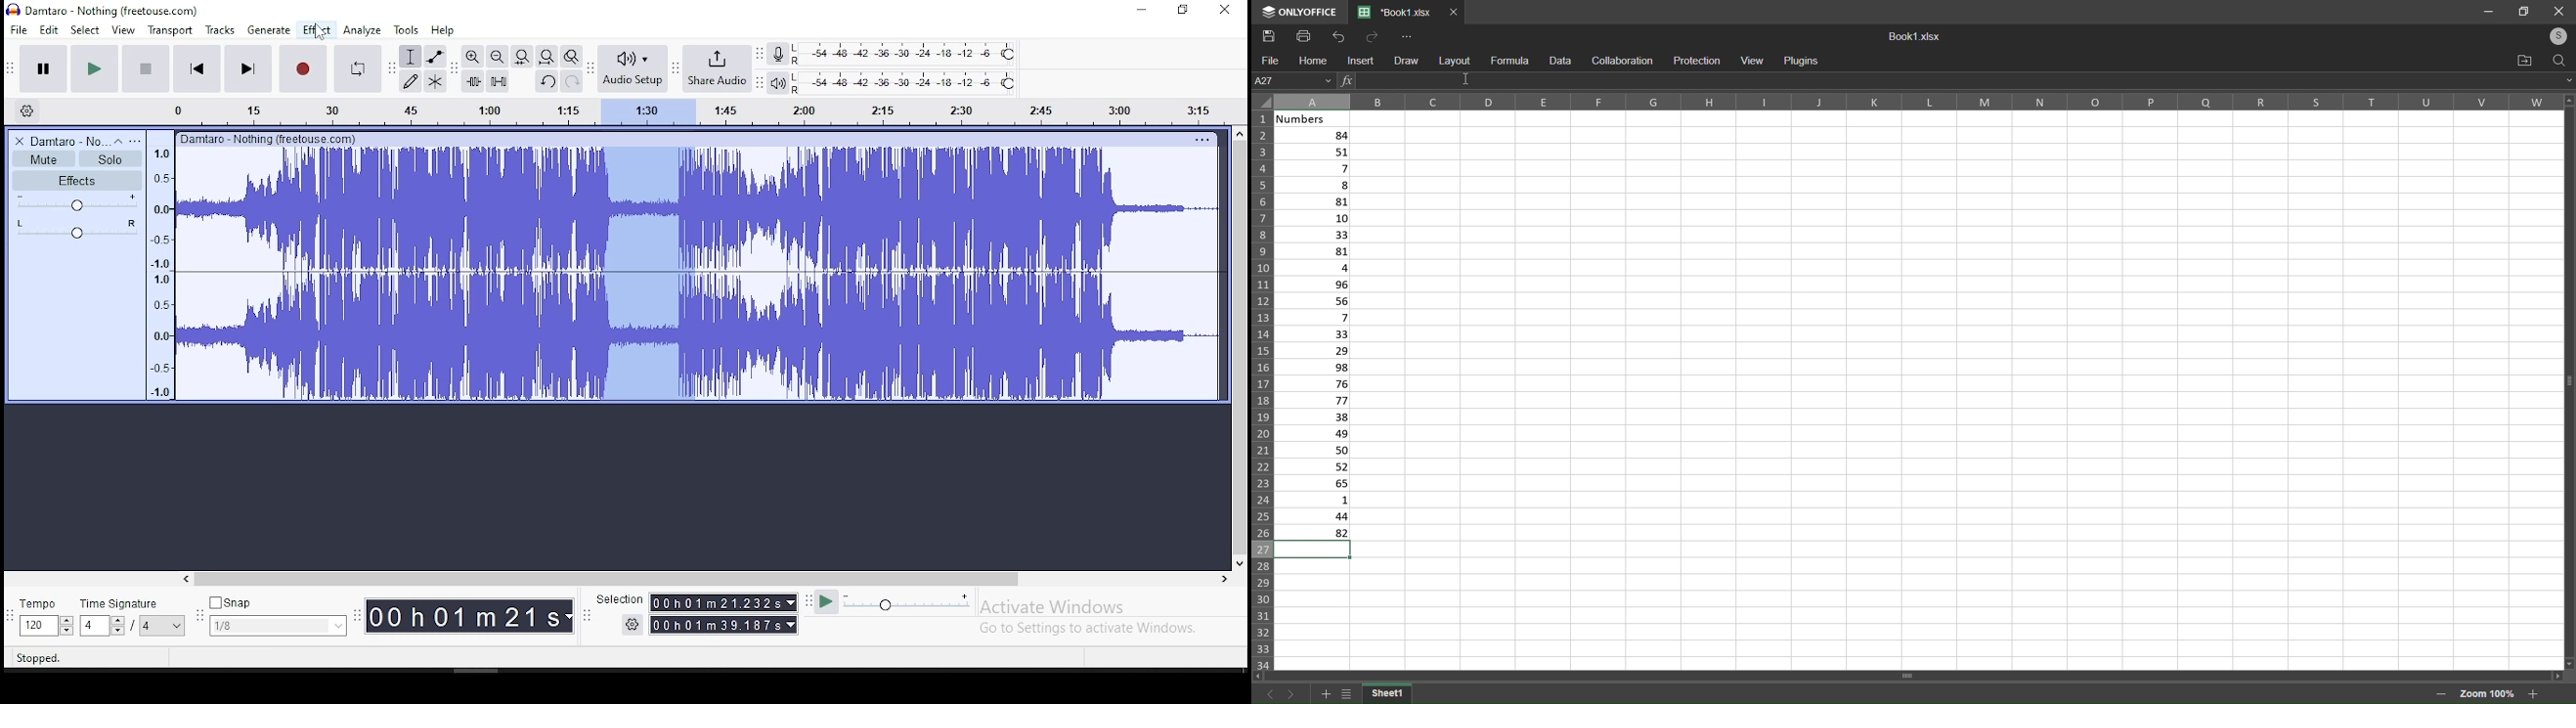 The image size is (2576, 728). I want to click on drop down, so click(789, 602).